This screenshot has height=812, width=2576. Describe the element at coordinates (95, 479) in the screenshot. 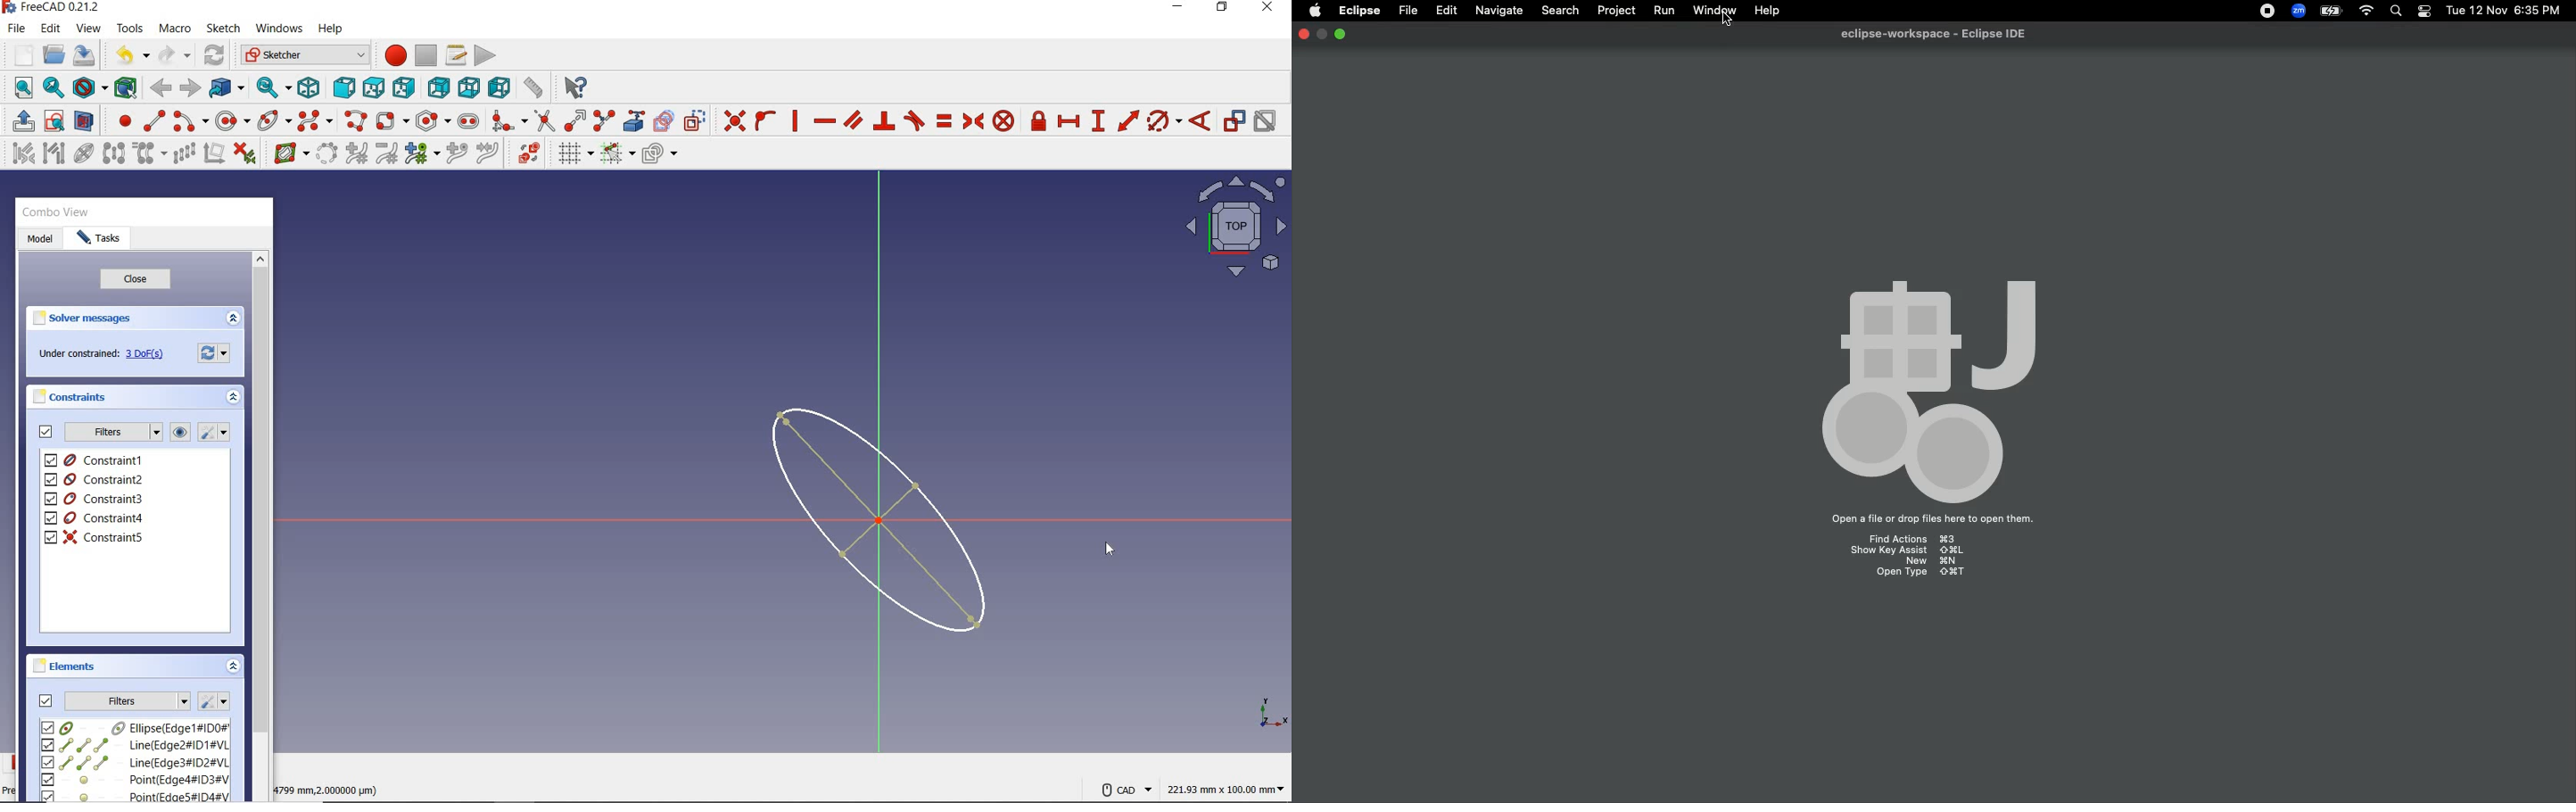

I see `constraint2` at that location.